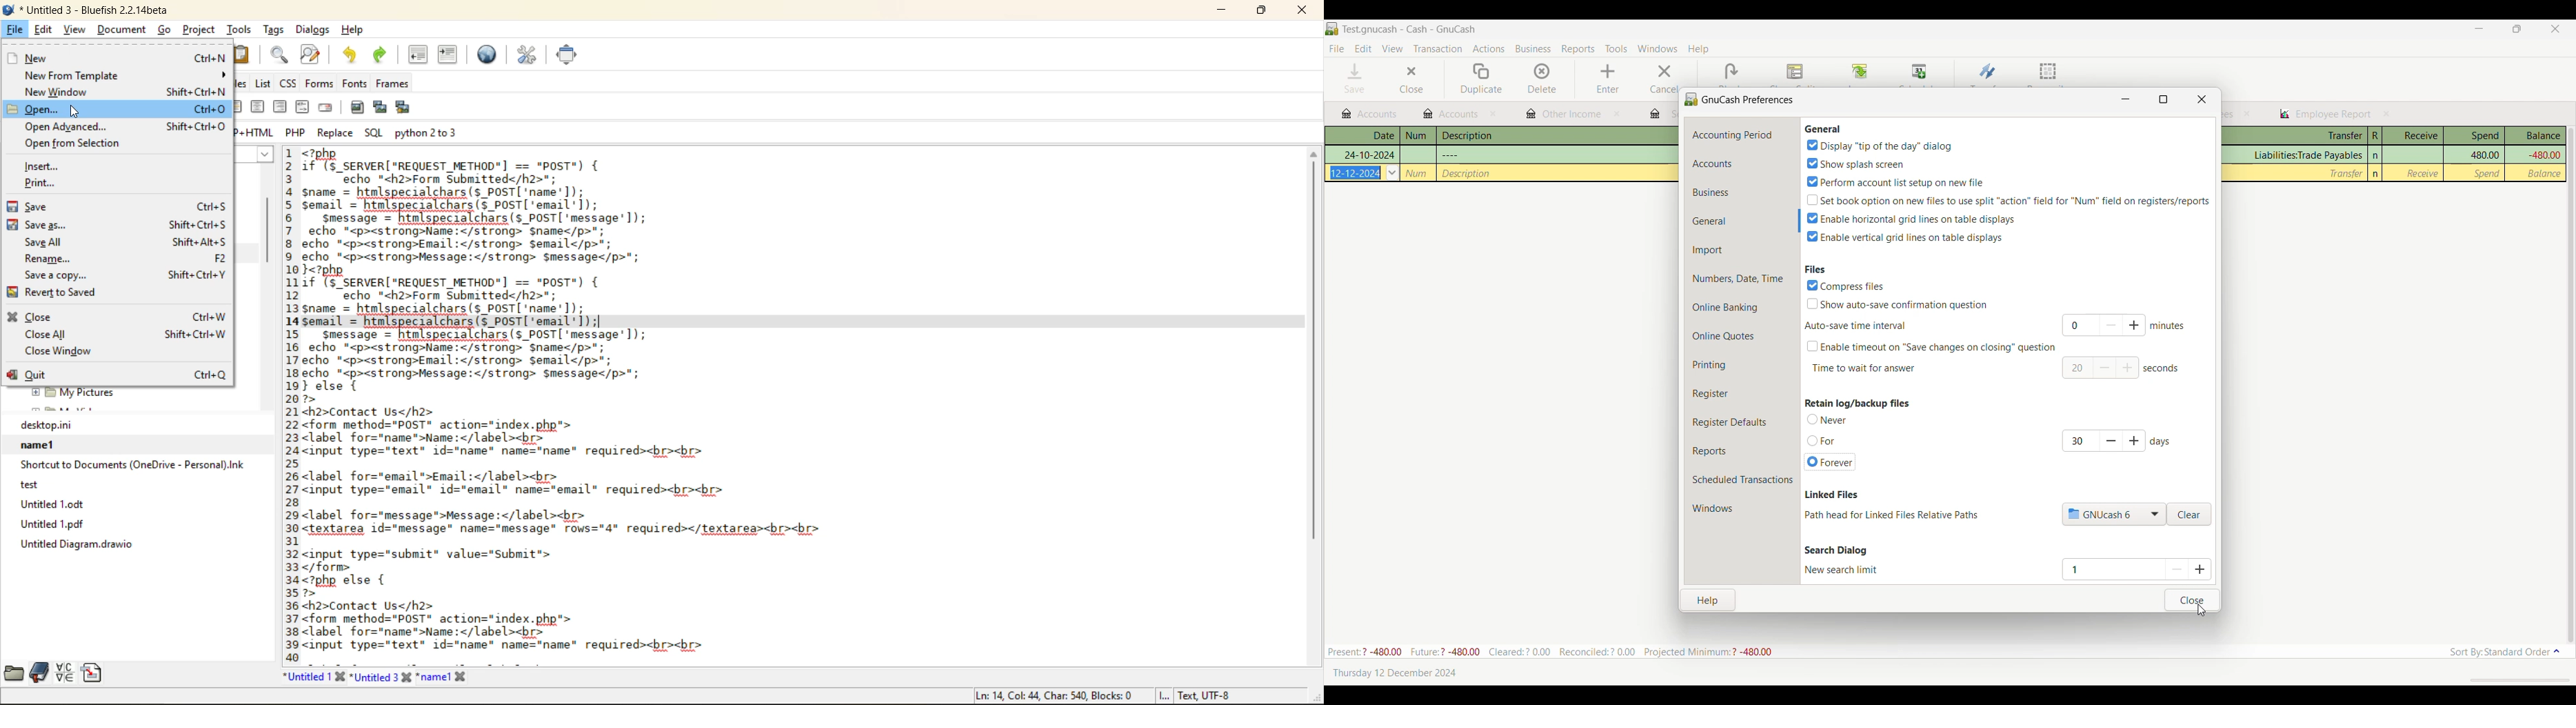  I want to click on go, so click(166, 30).